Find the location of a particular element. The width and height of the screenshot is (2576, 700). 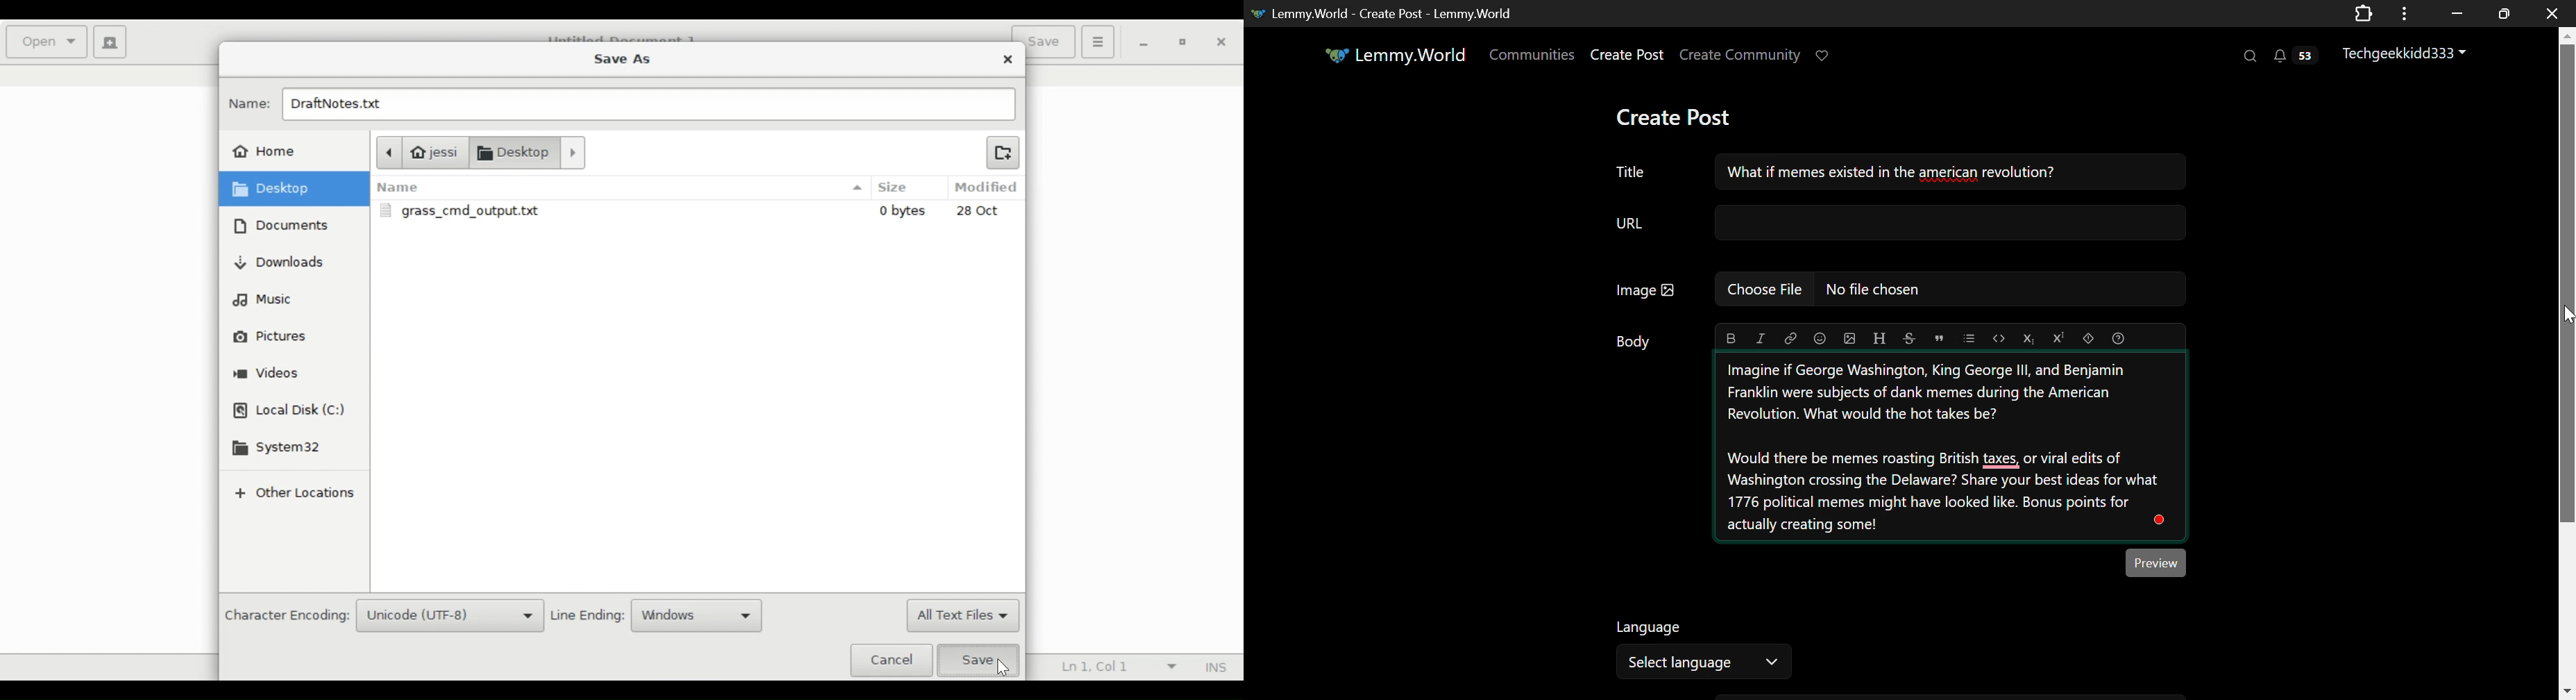

Lemmy.World is located at coordinates (1394, 54).